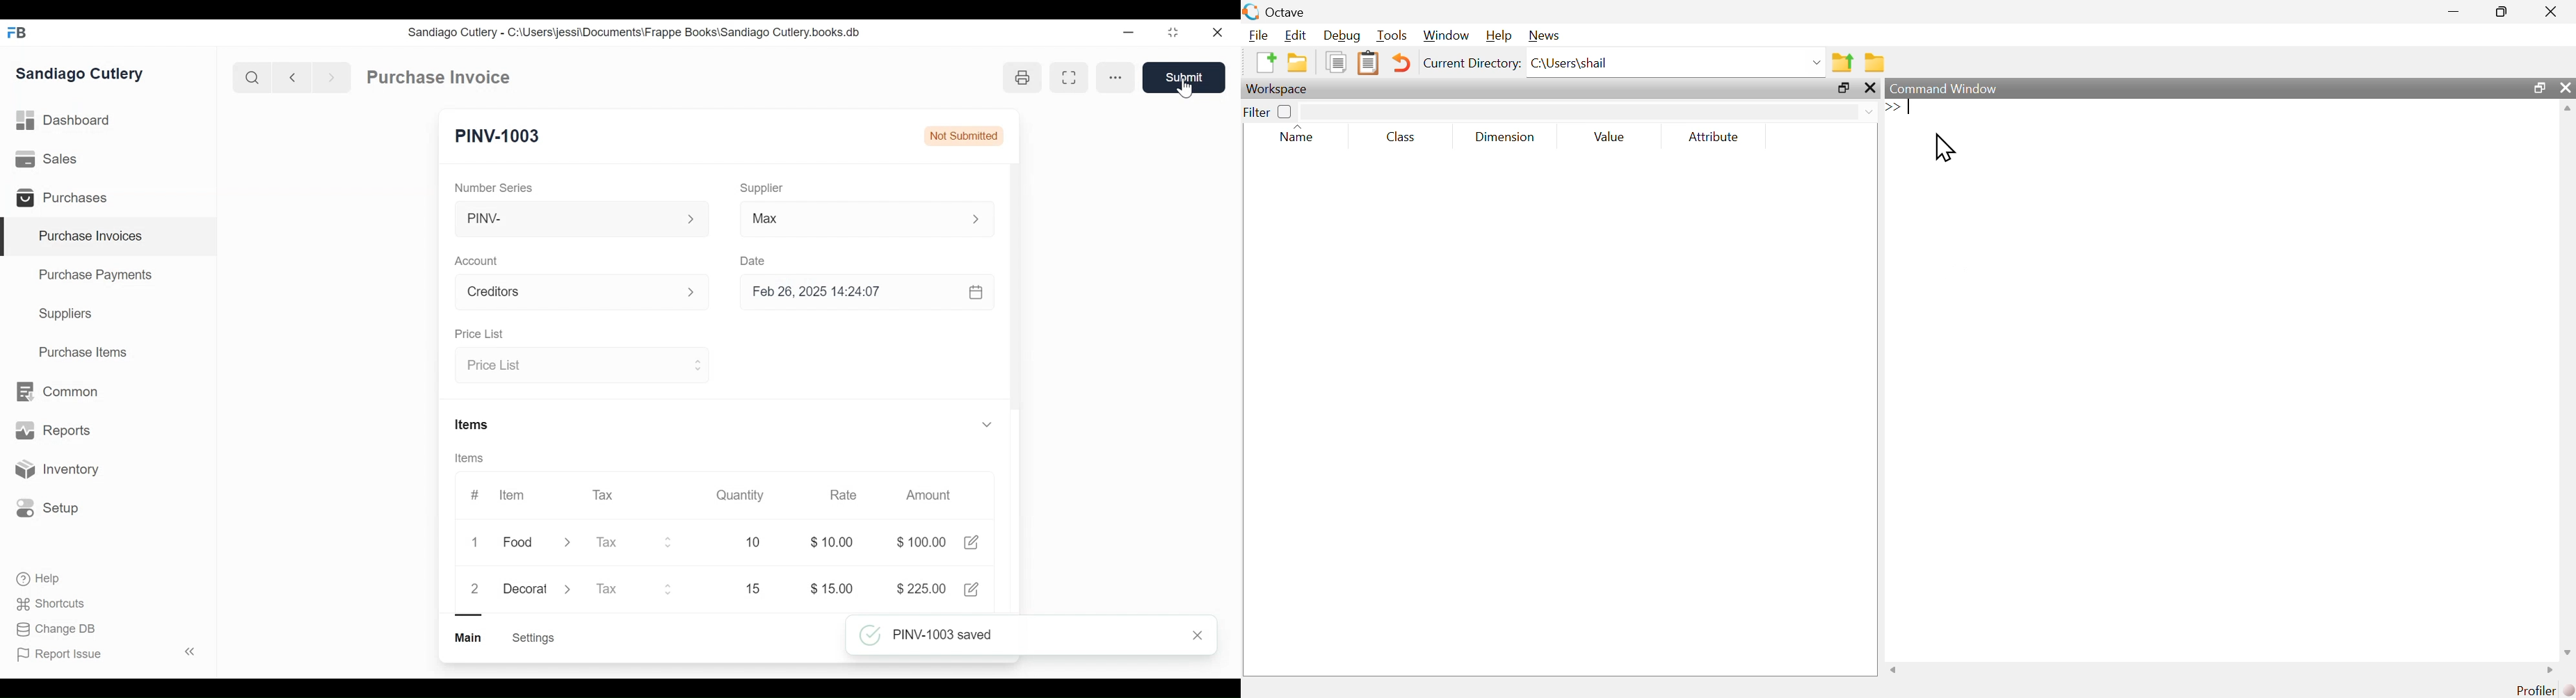 The image size is (2576, 700). I want to click on Purchase Invoice, so click(440, 78).